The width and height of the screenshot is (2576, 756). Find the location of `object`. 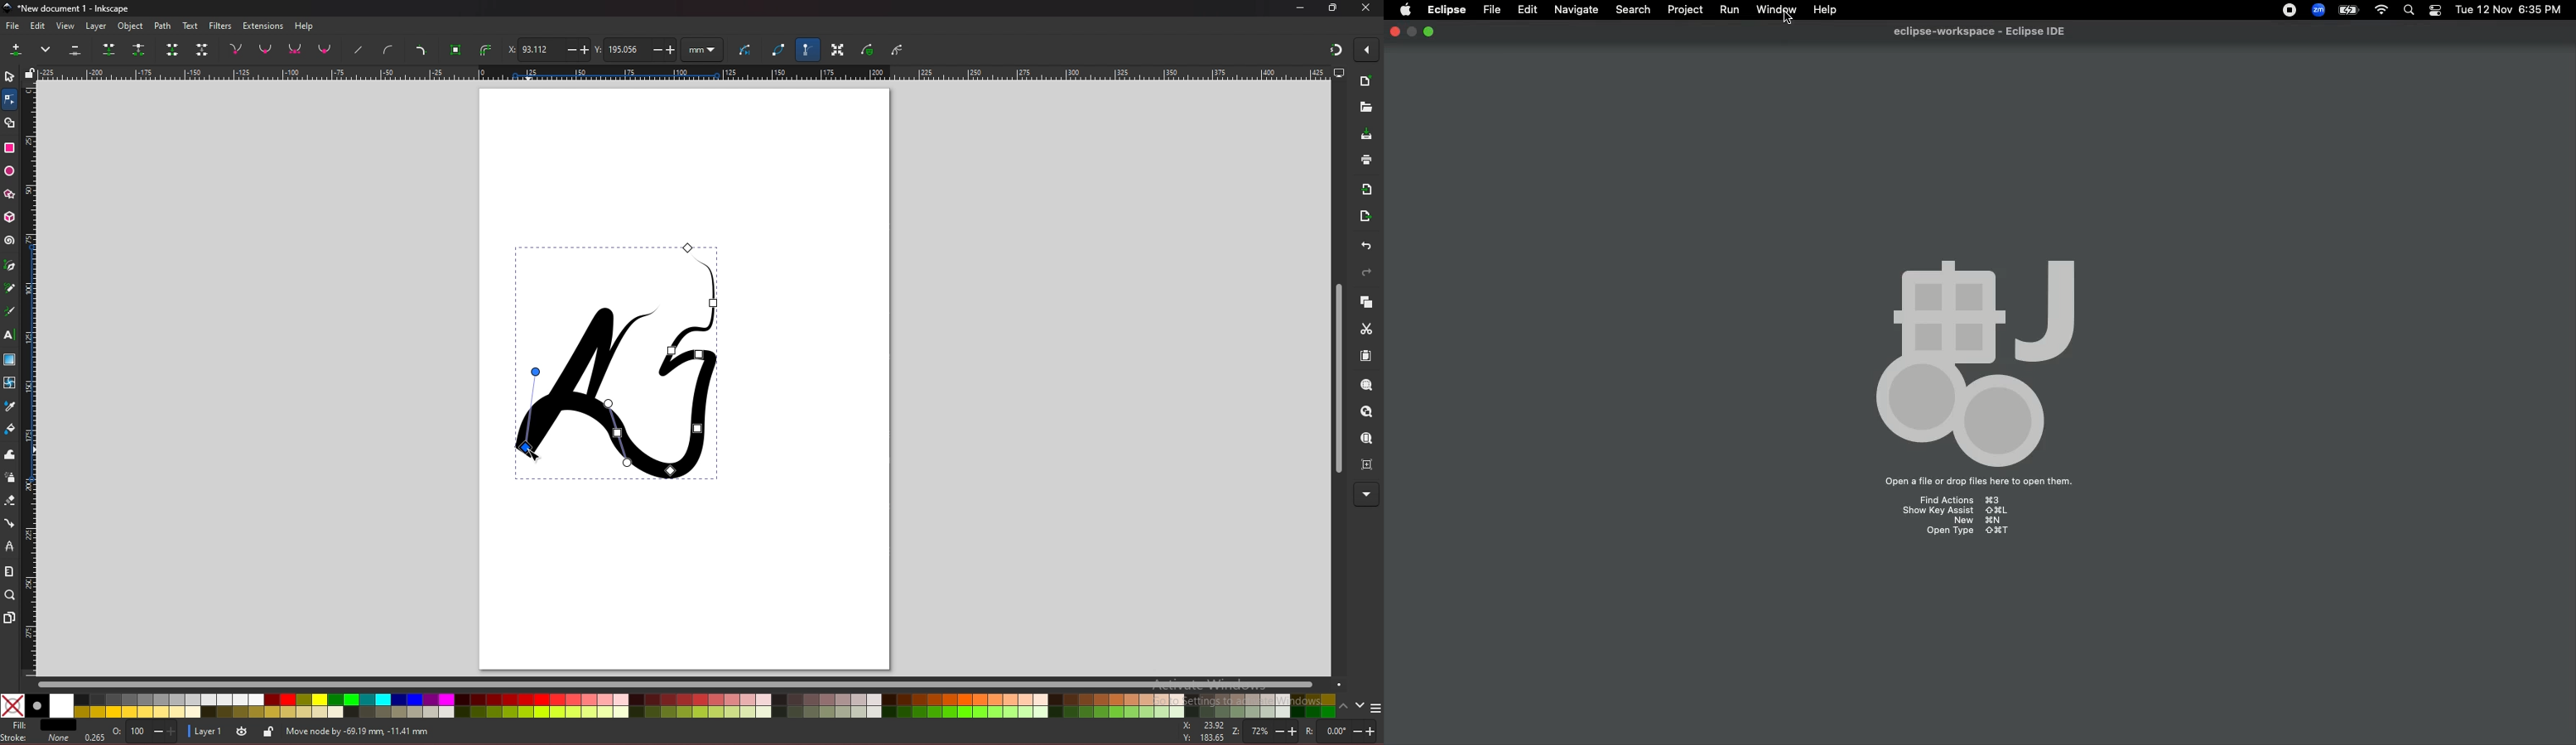

object is located at coordinates (132, 27).